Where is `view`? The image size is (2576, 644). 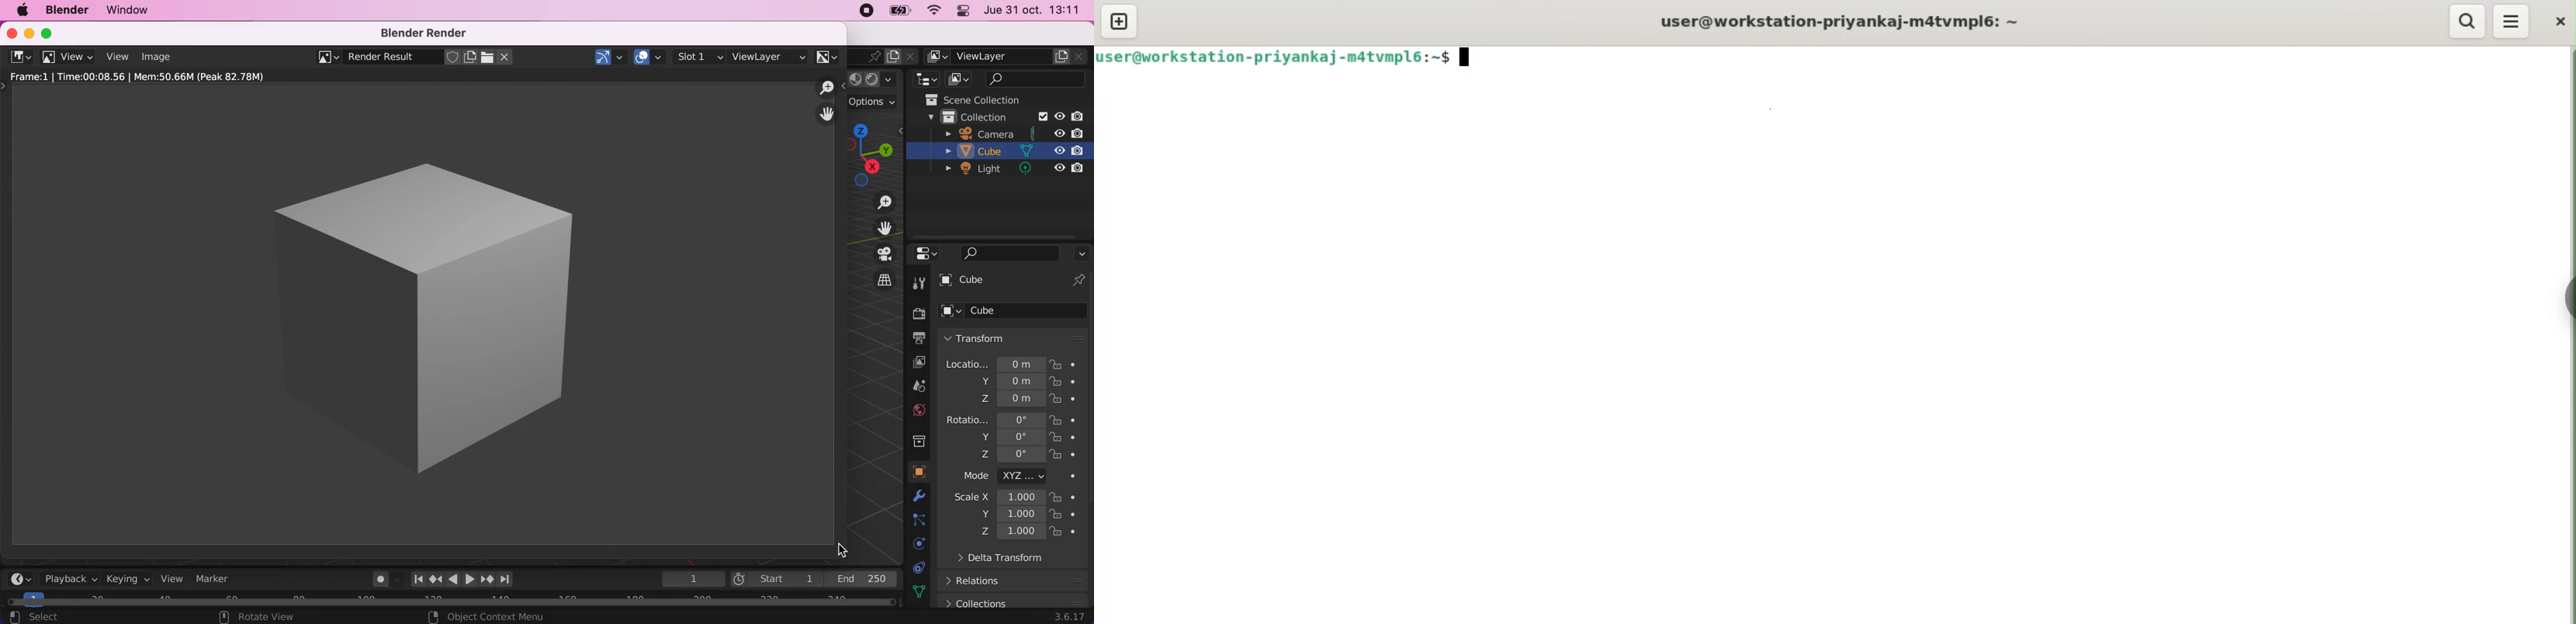 view is located at coordinates (176, 580).